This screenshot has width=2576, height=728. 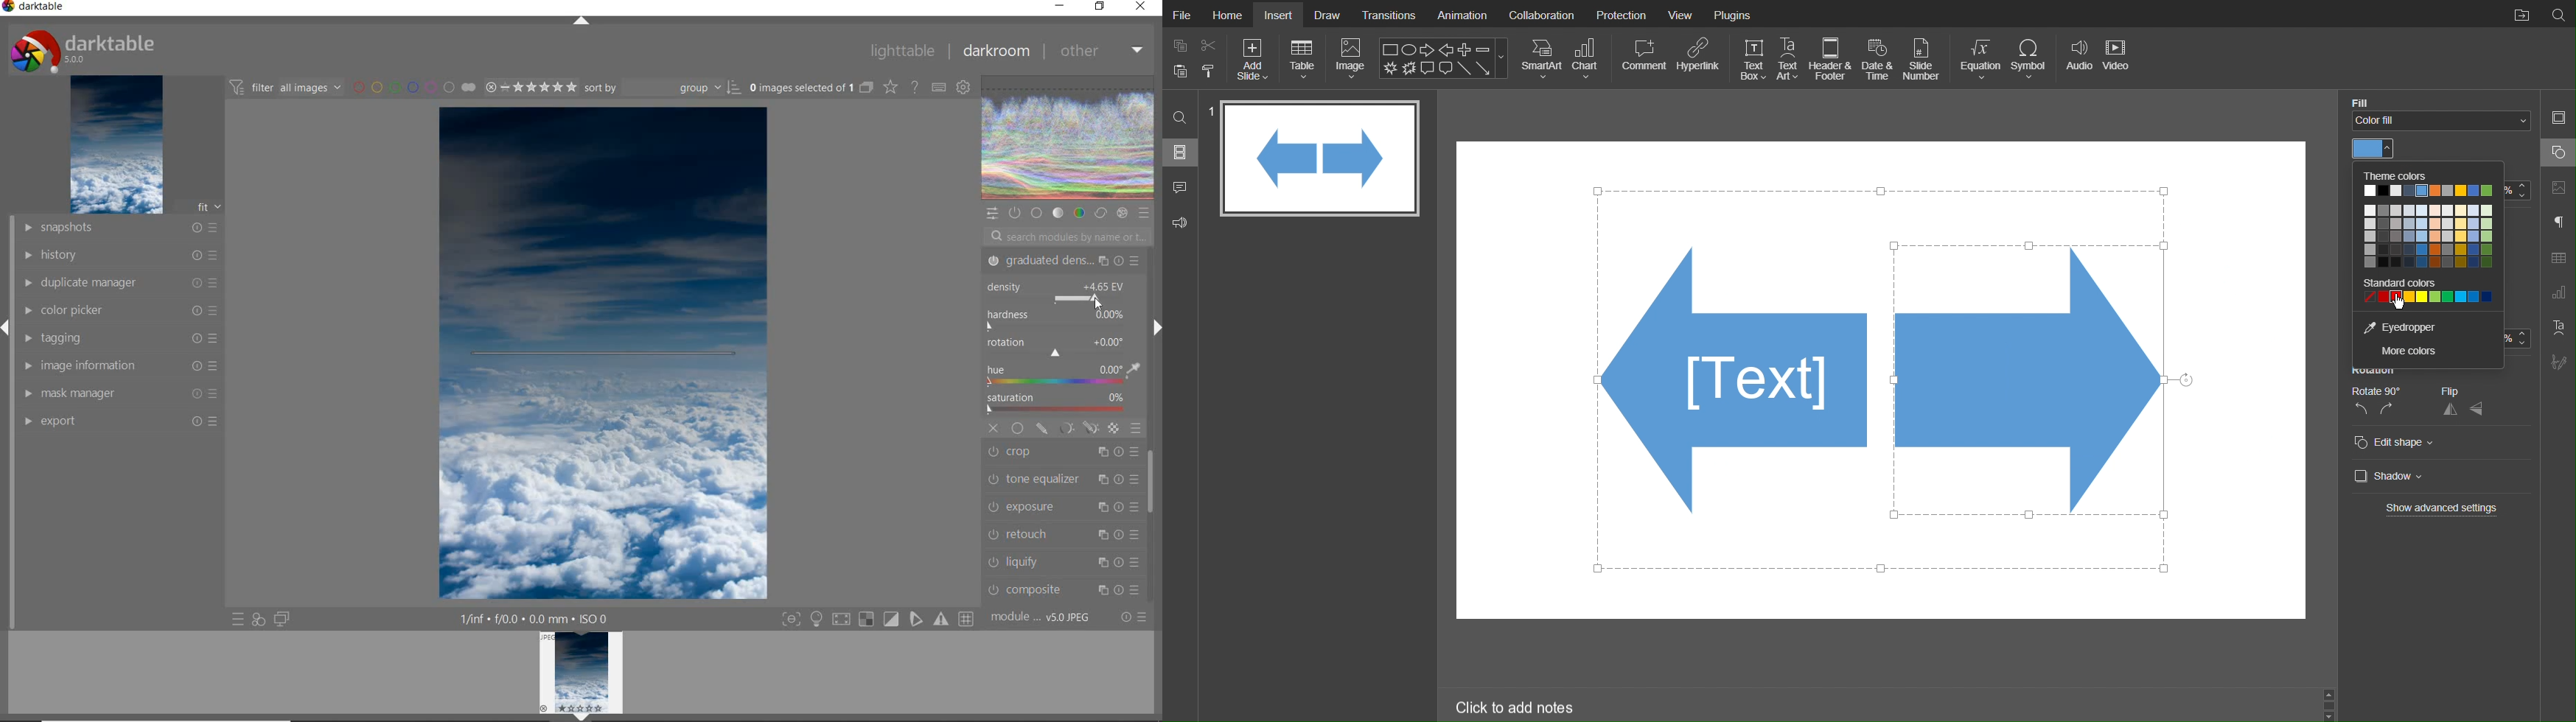 What do you see at coordinates (1877, 59) in the screenshot?
I see `Date and Time` at bounding box center [1877, 59].